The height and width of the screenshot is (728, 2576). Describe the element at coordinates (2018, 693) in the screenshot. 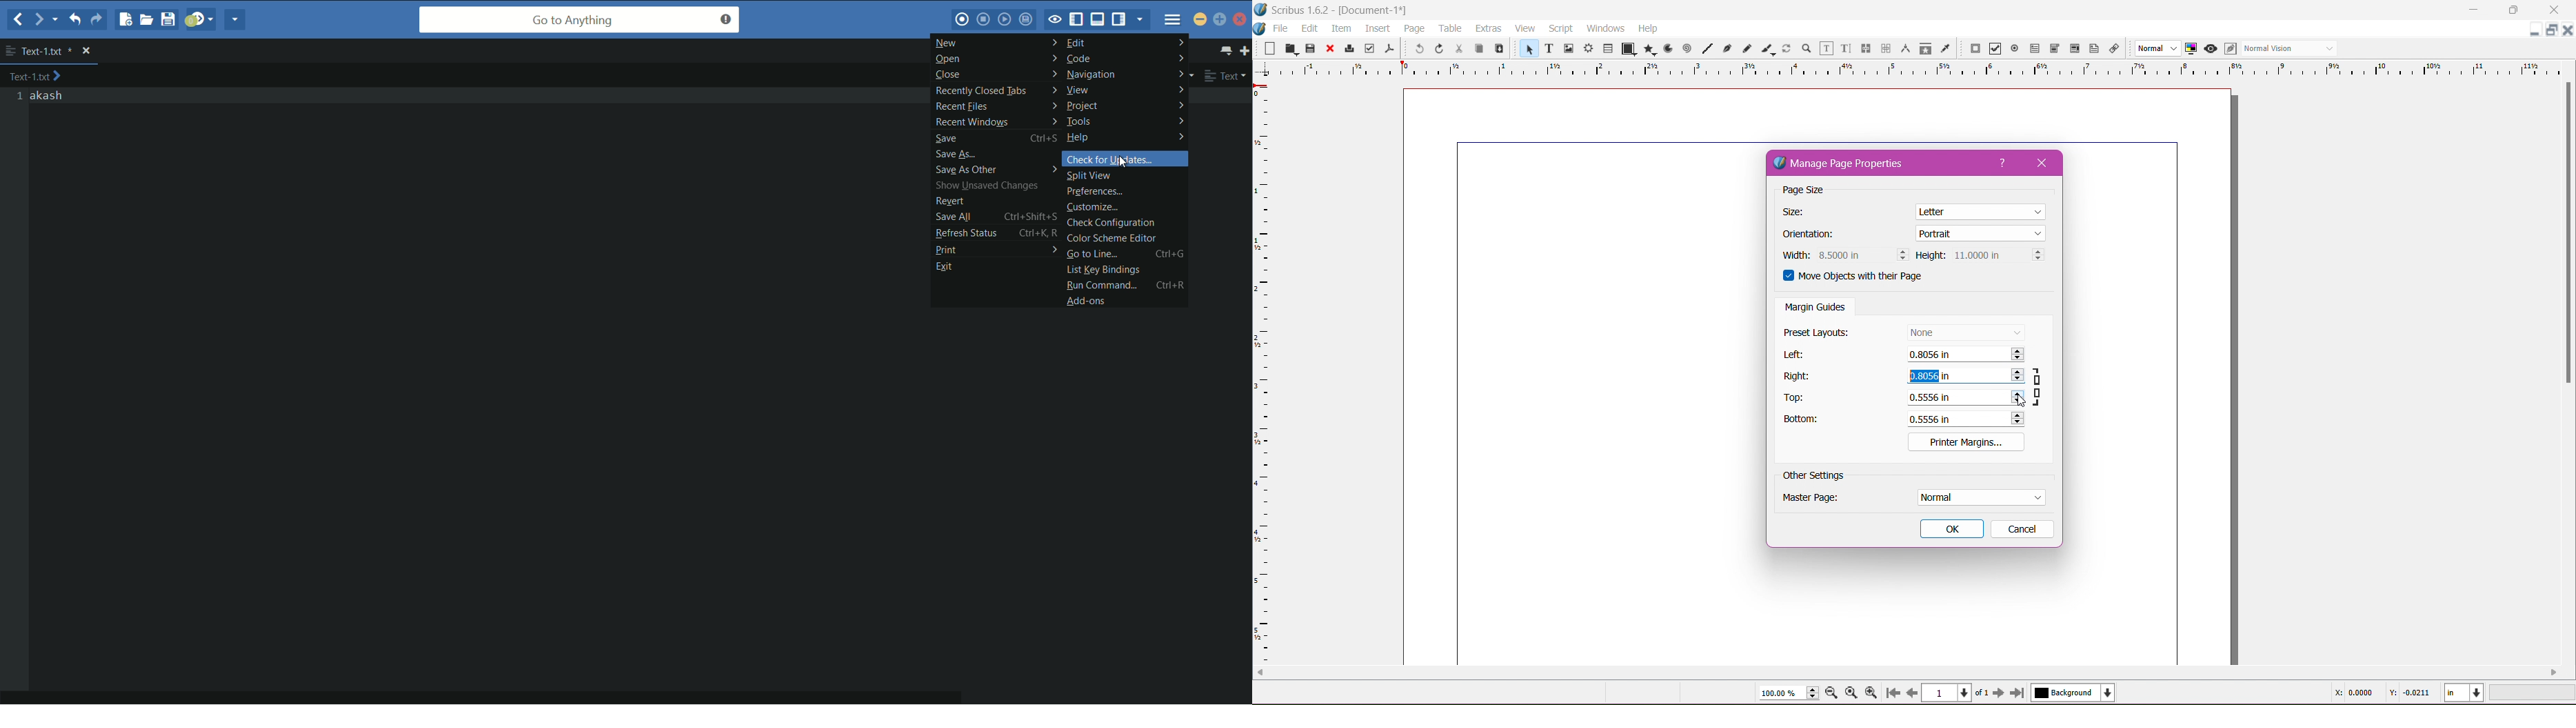

I see `Go to last page` at that location.